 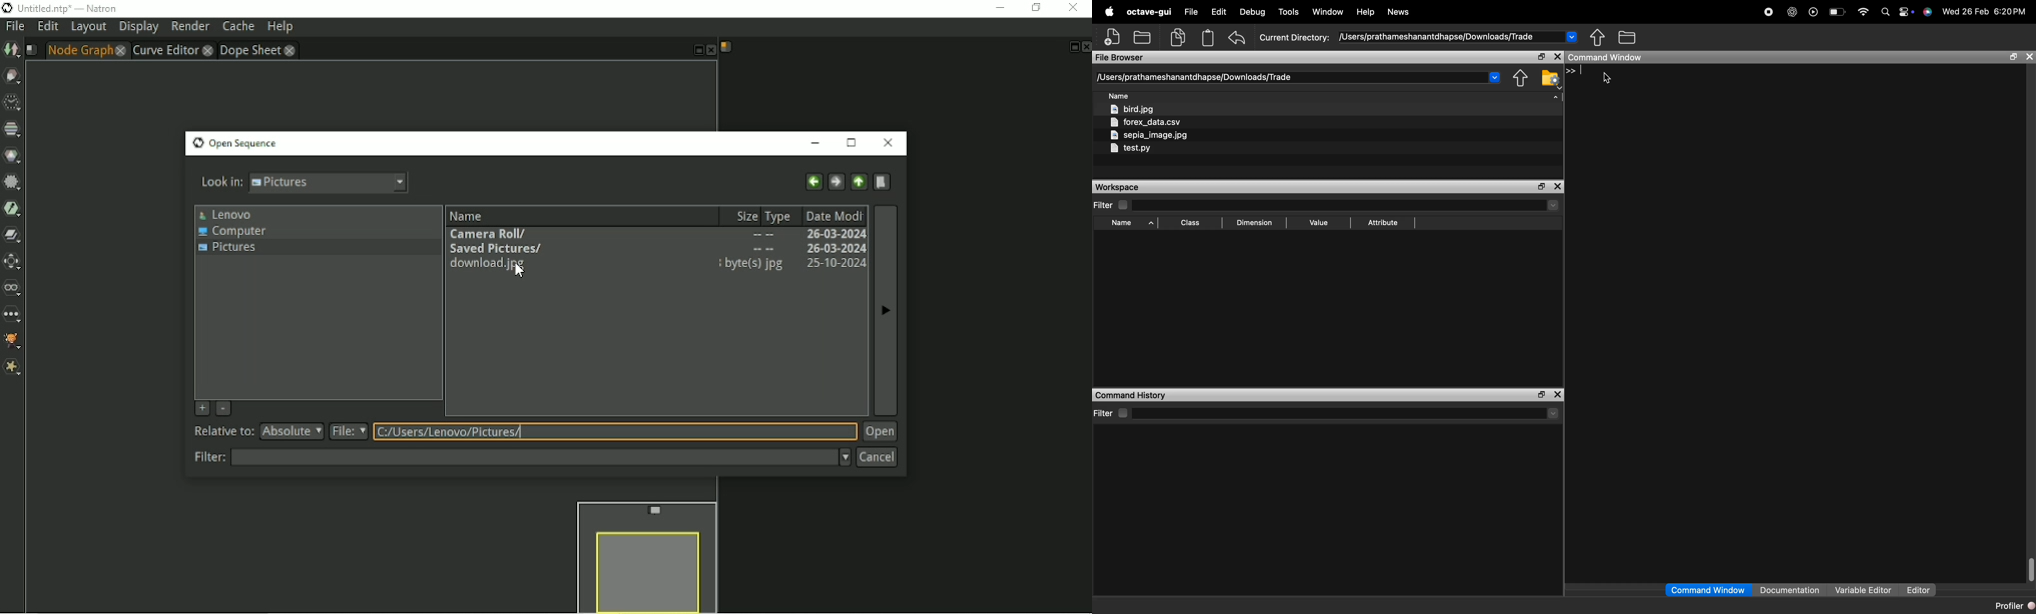 What do you see at coordinates (1558, 186) in the screenshot?
I see `close` at bounding box center [1558, 186].